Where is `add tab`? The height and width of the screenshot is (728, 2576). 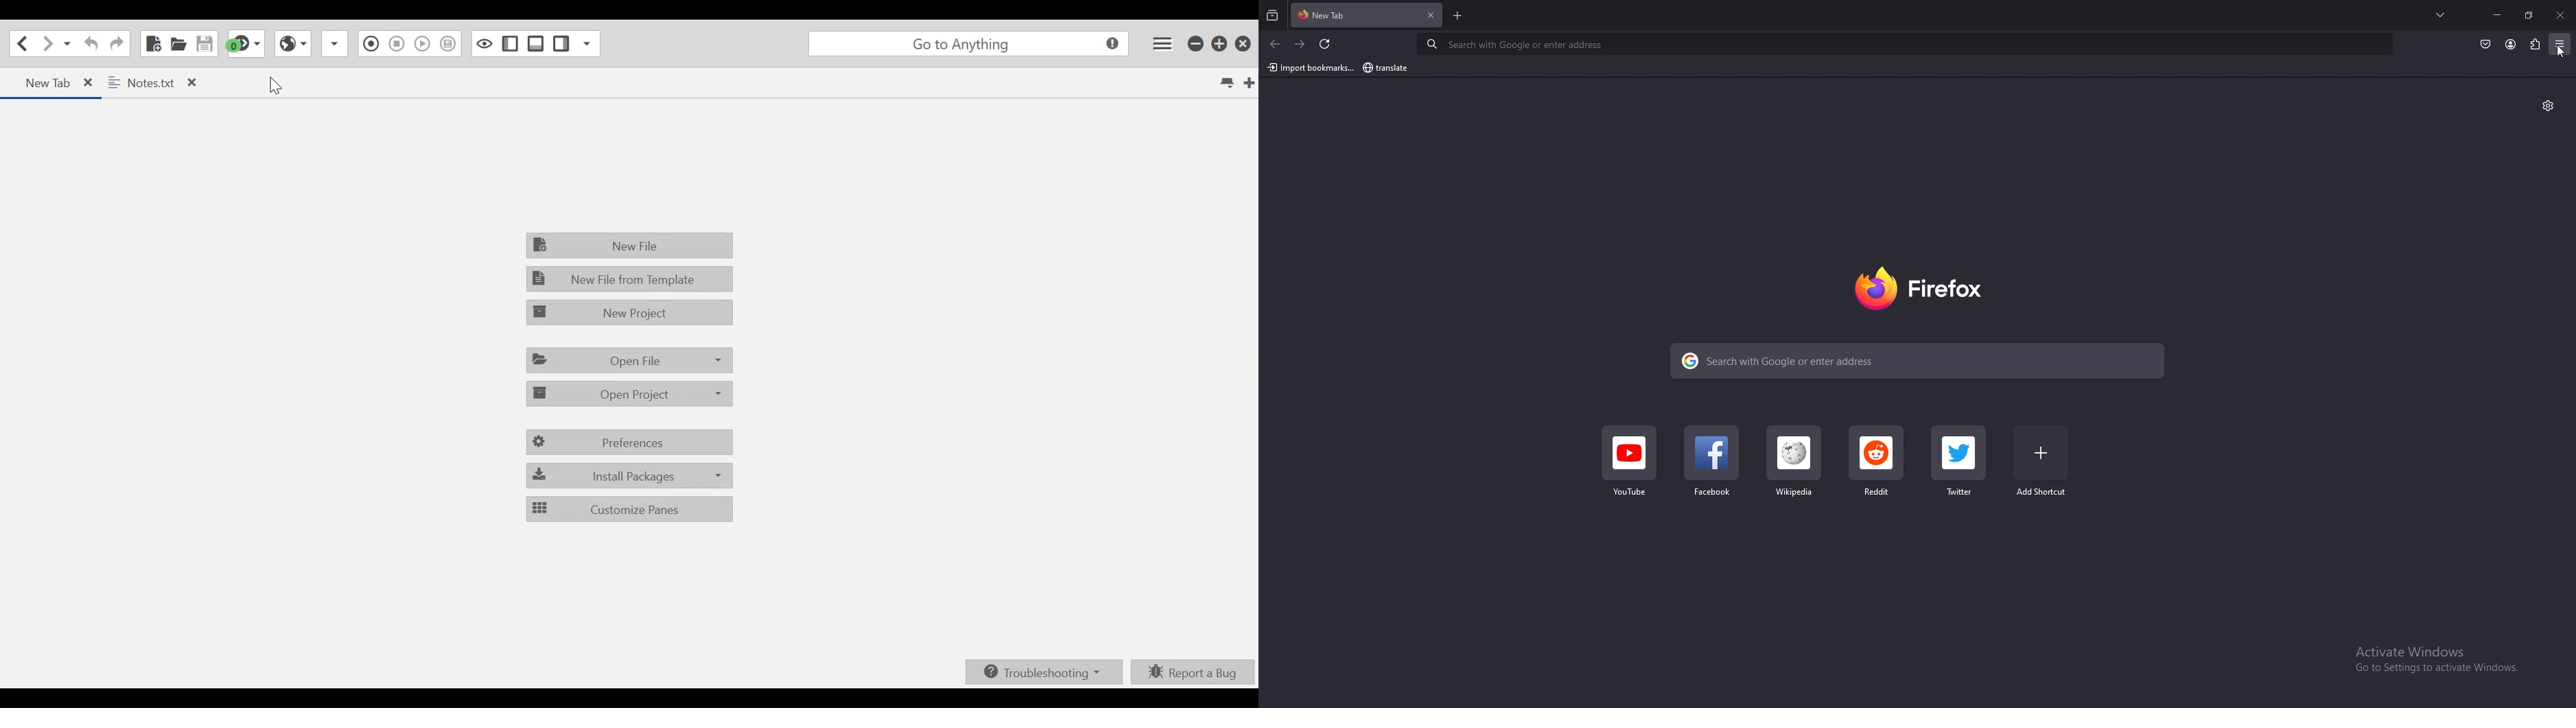 add tab is located at coordinates (1458, 16).